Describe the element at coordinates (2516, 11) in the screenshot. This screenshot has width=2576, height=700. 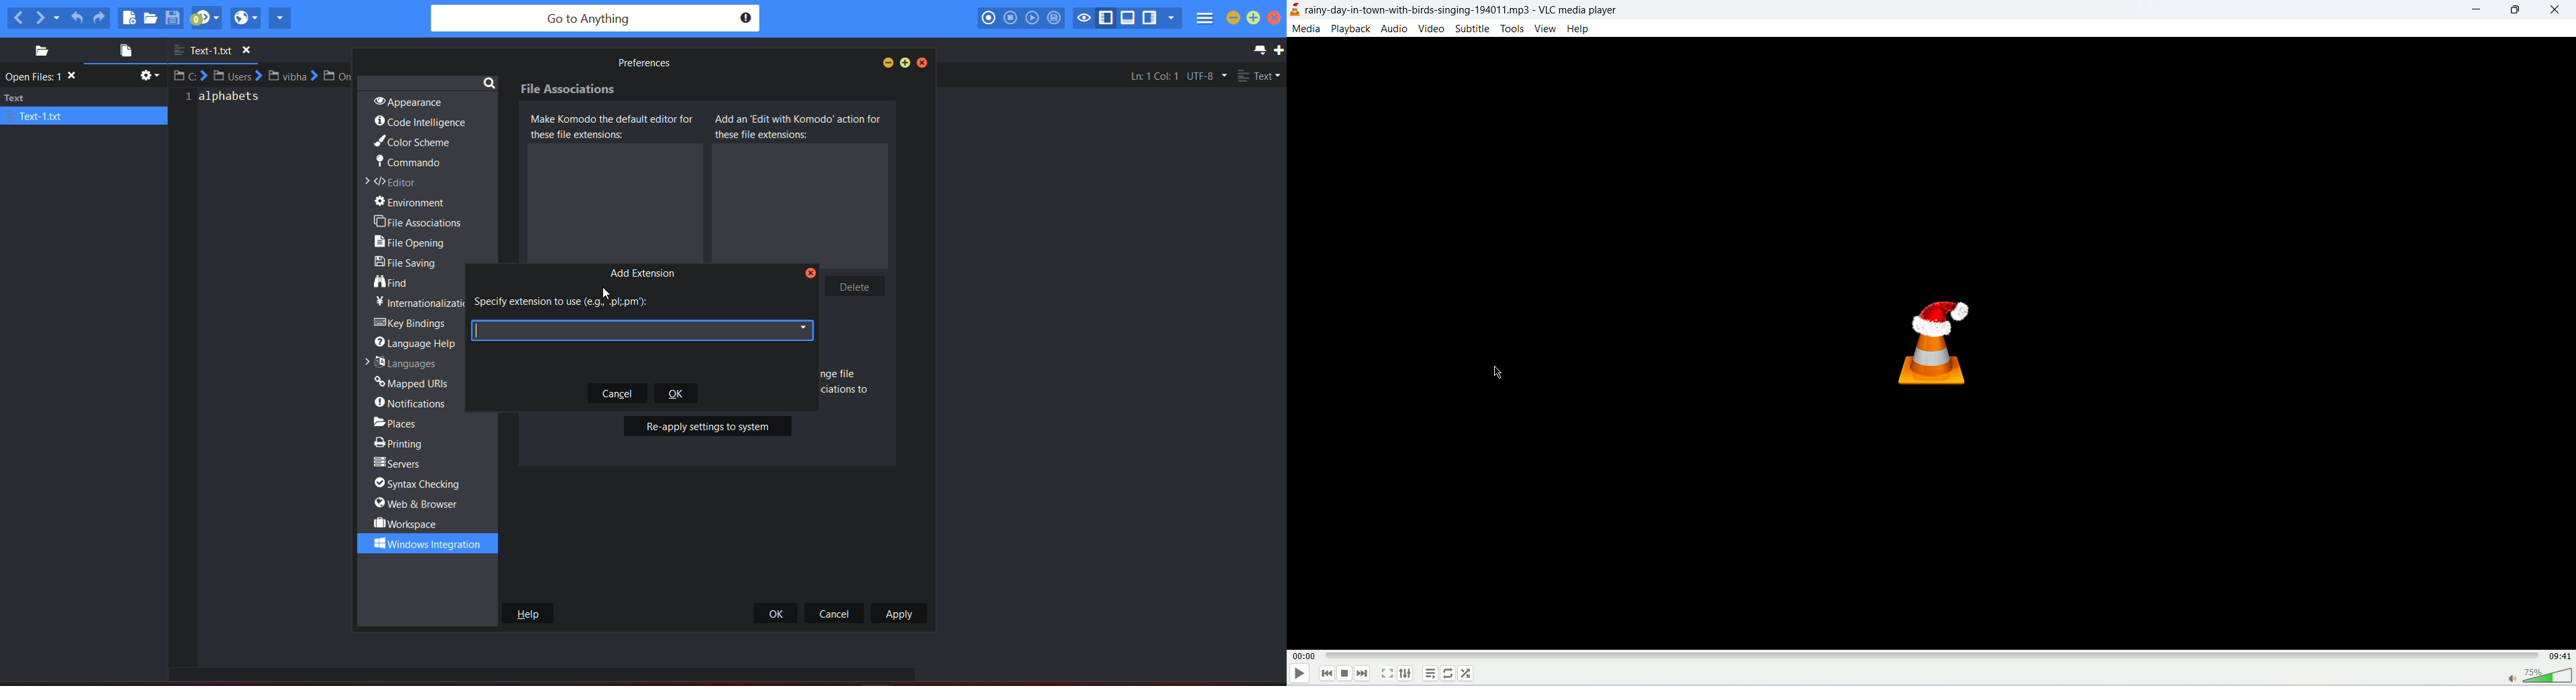
I see `maximize` at that location.